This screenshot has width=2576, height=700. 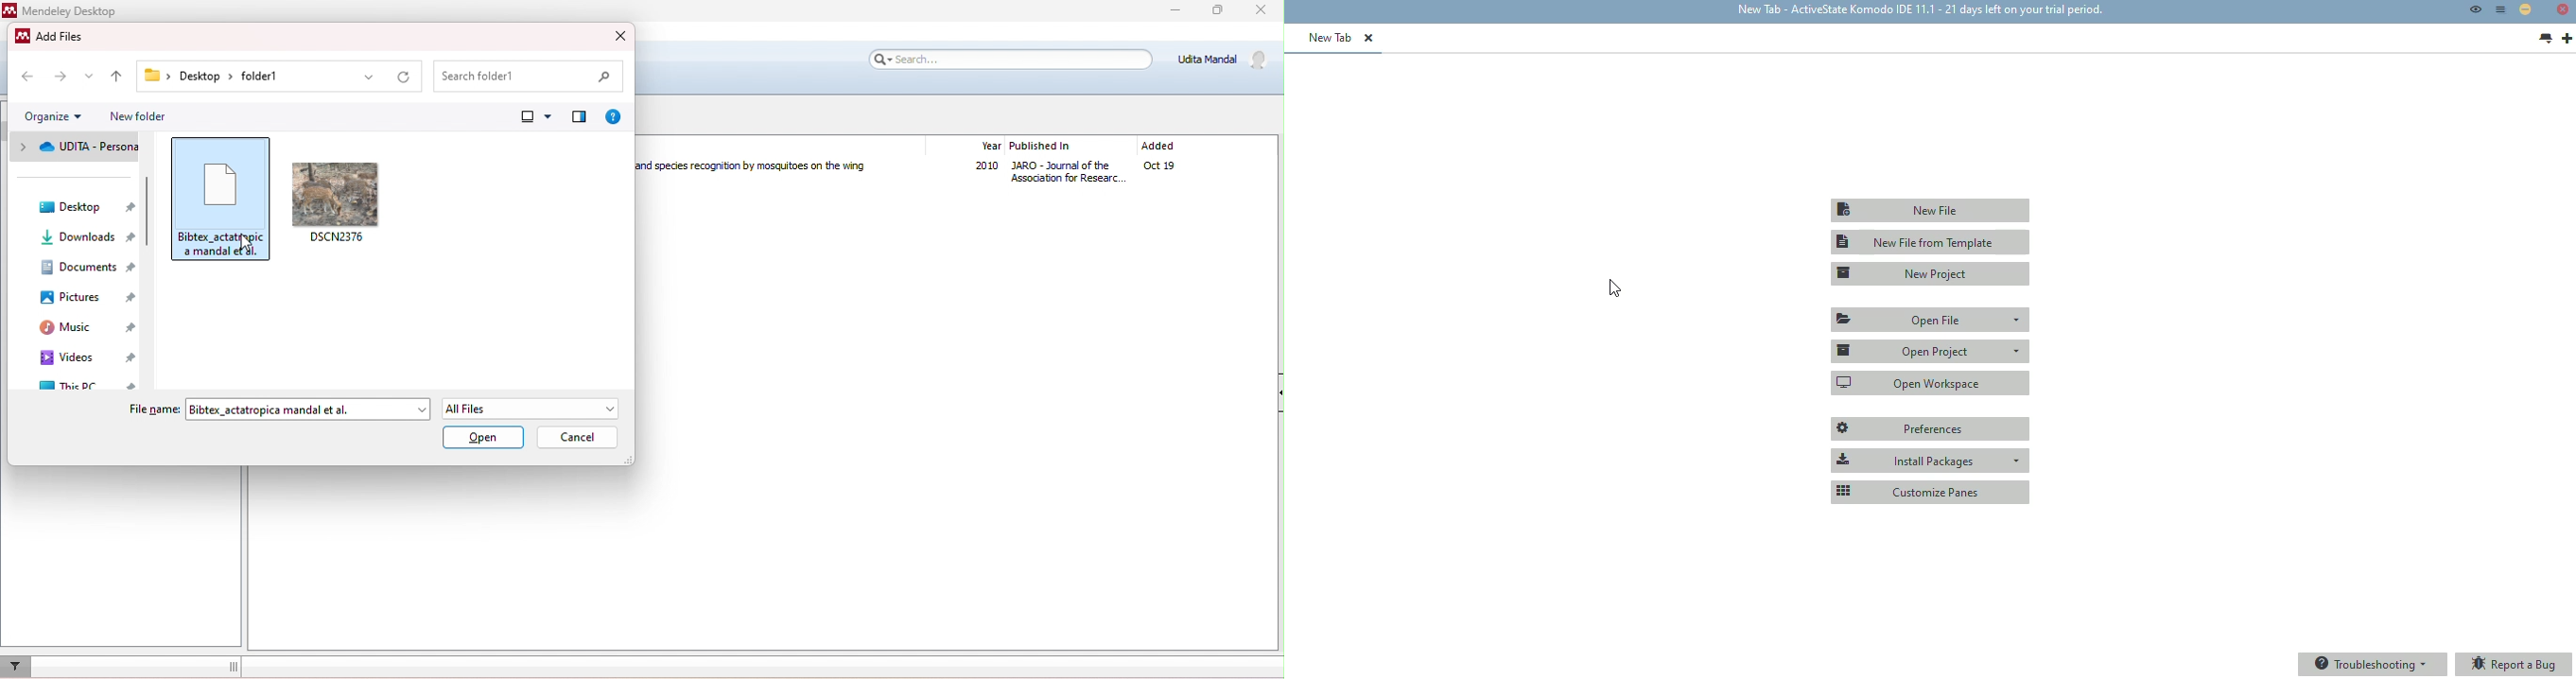 What do you see at coordinates (618, 35) in the screenshot?
I see `close` at bounding box center [618, 35].